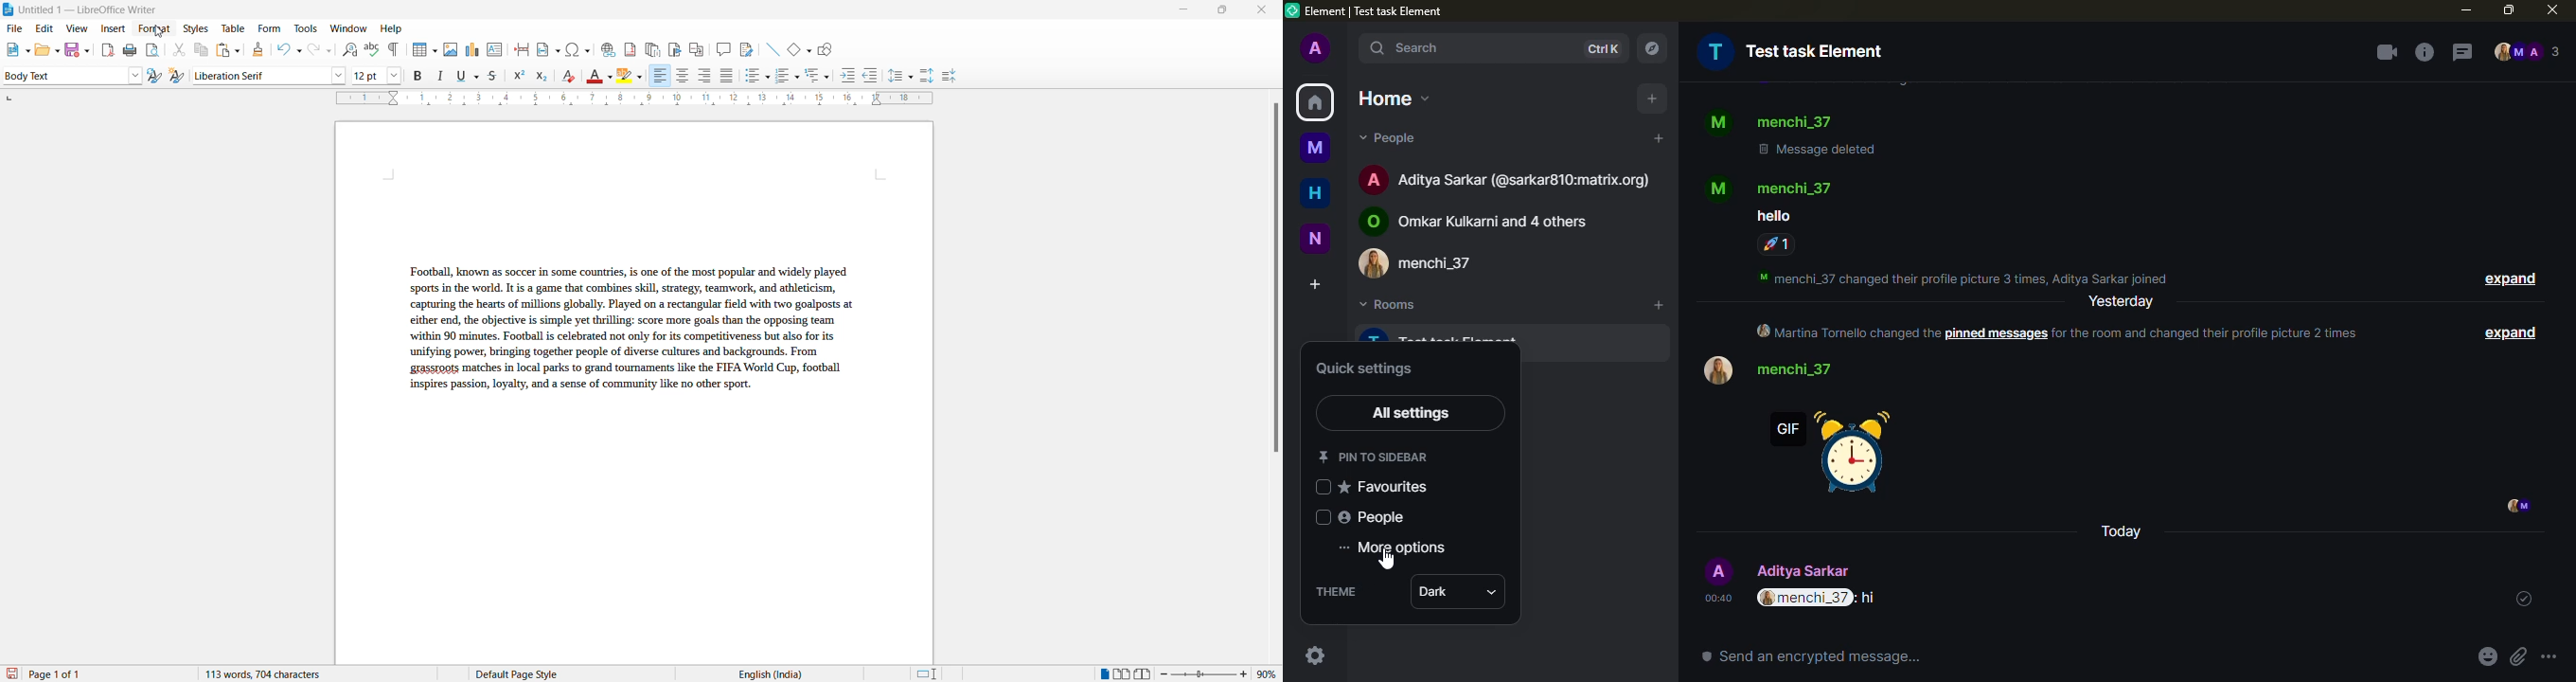  Describe the element at coordinates (1660, 305) in the screenshot. I see `add` at that location.